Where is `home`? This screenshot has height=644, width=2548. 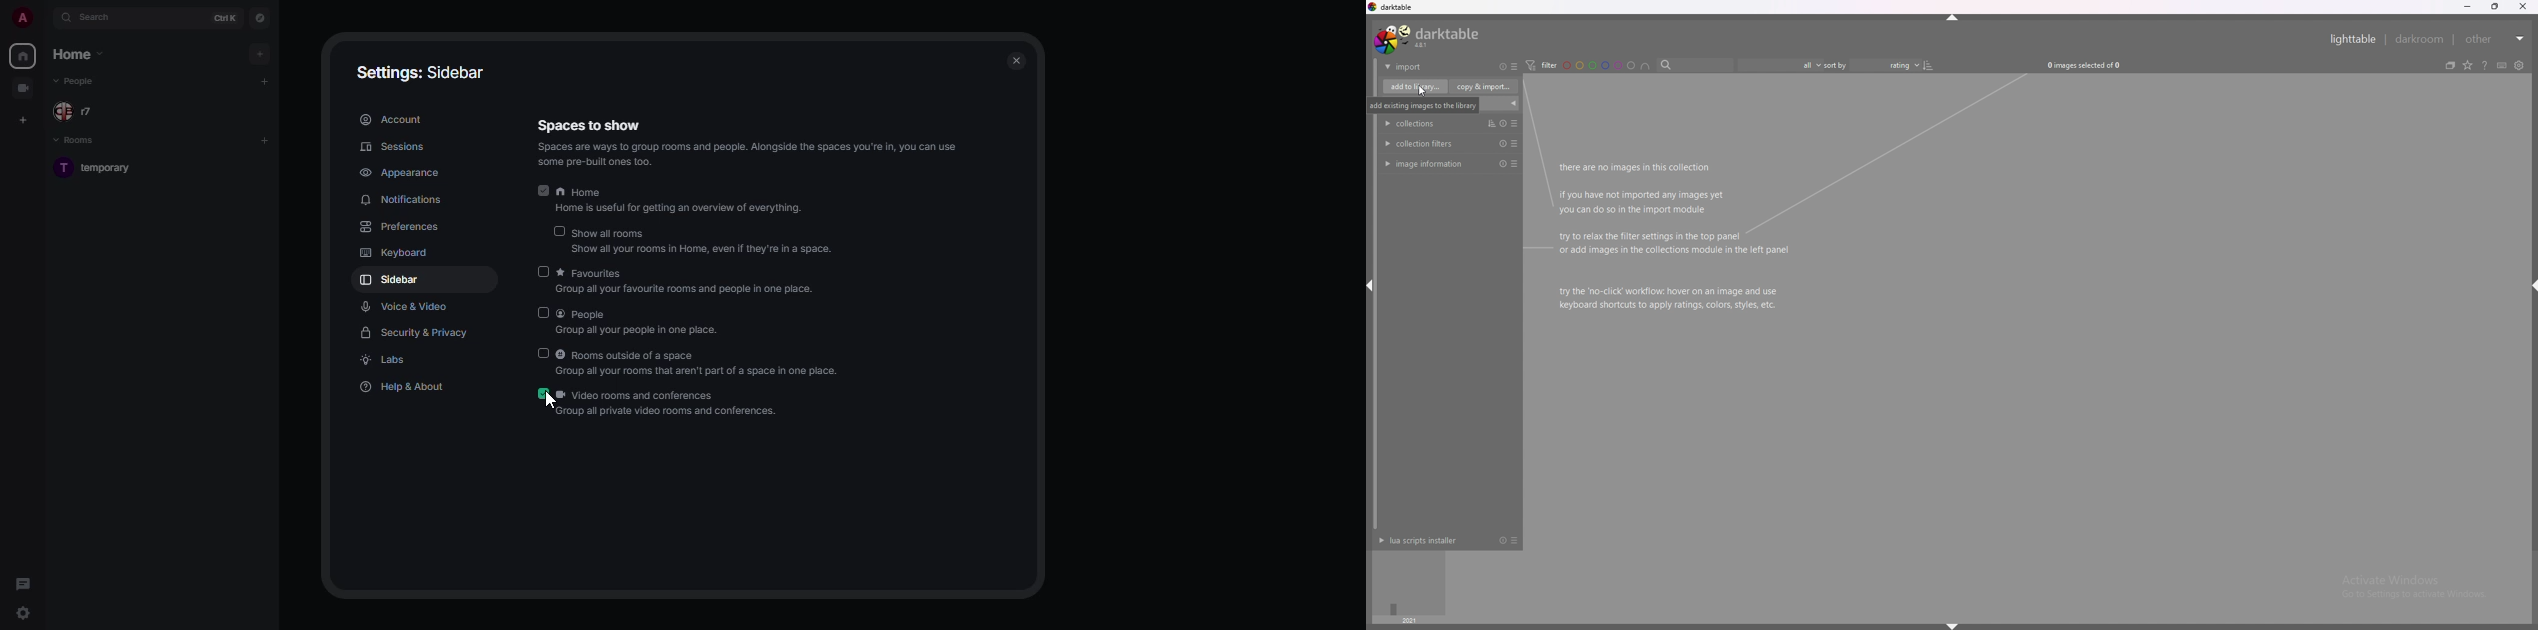 home is located at coordinates (82, 55).